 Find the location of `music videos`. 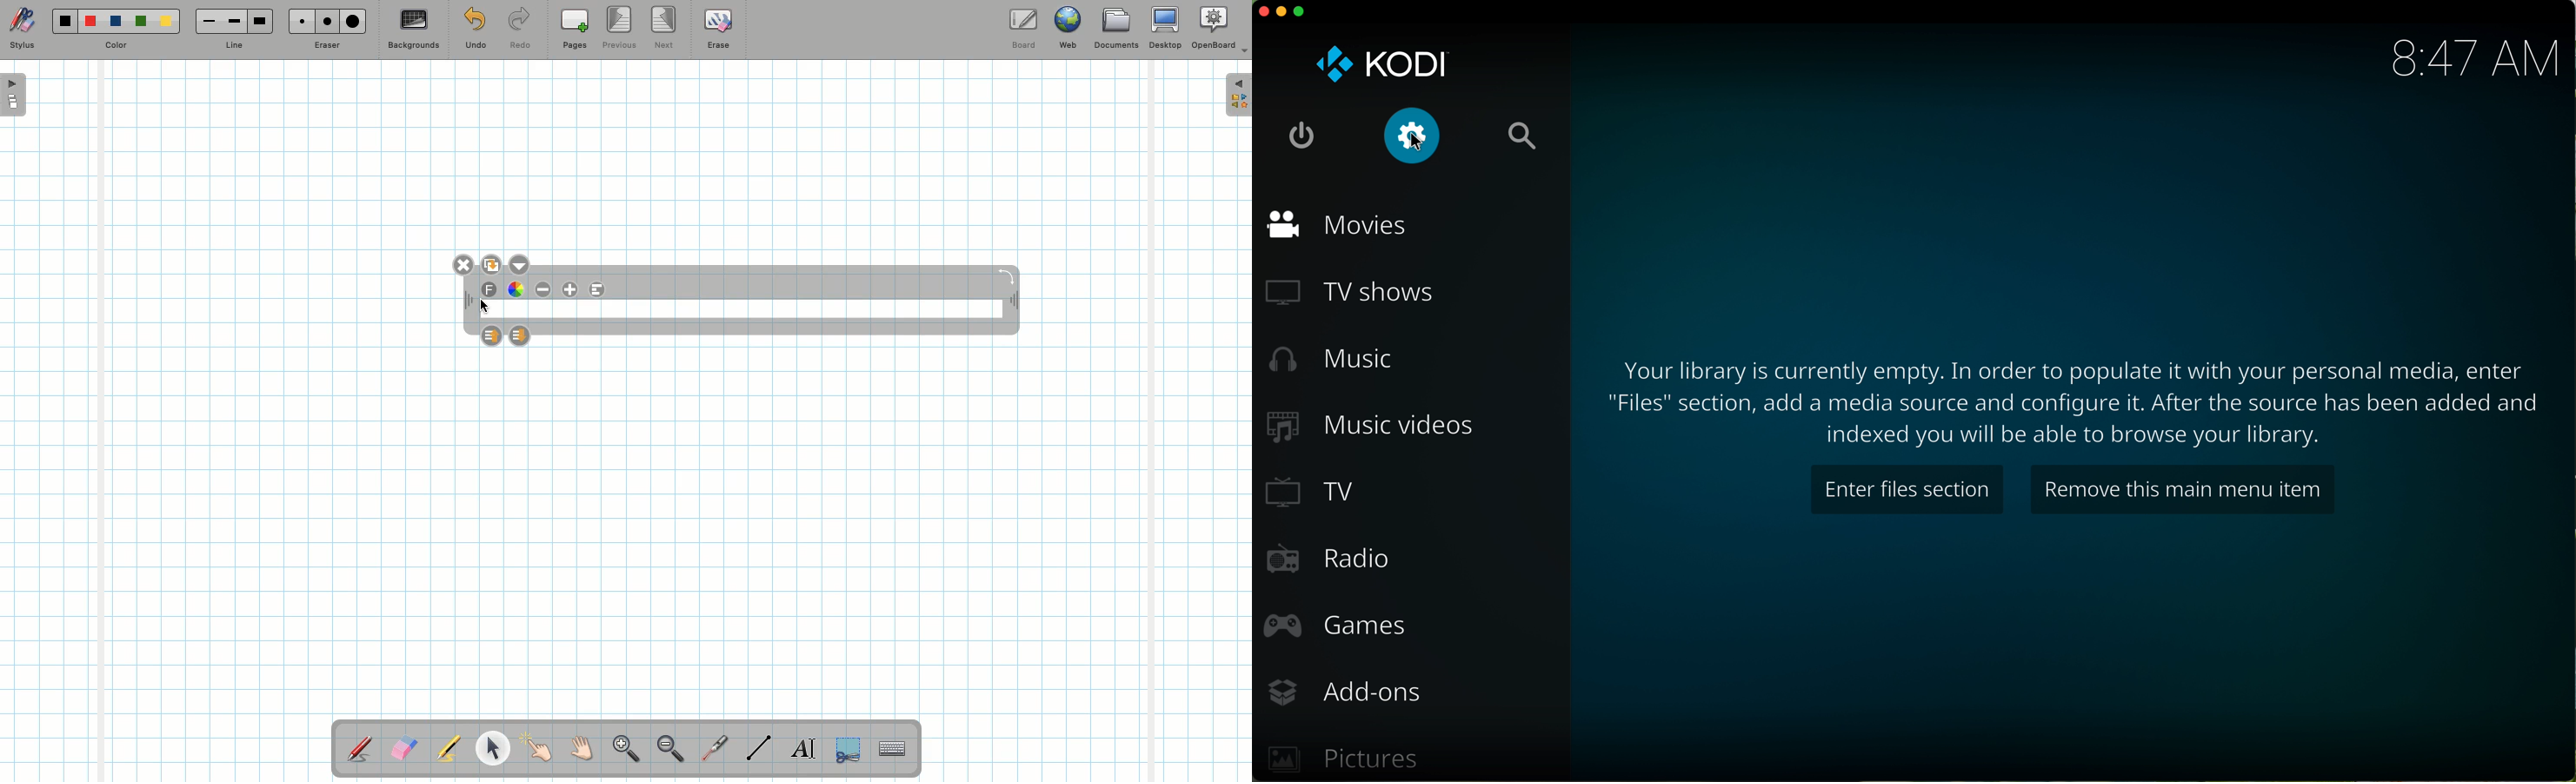

music videos is located at coordinates (1378, 430).